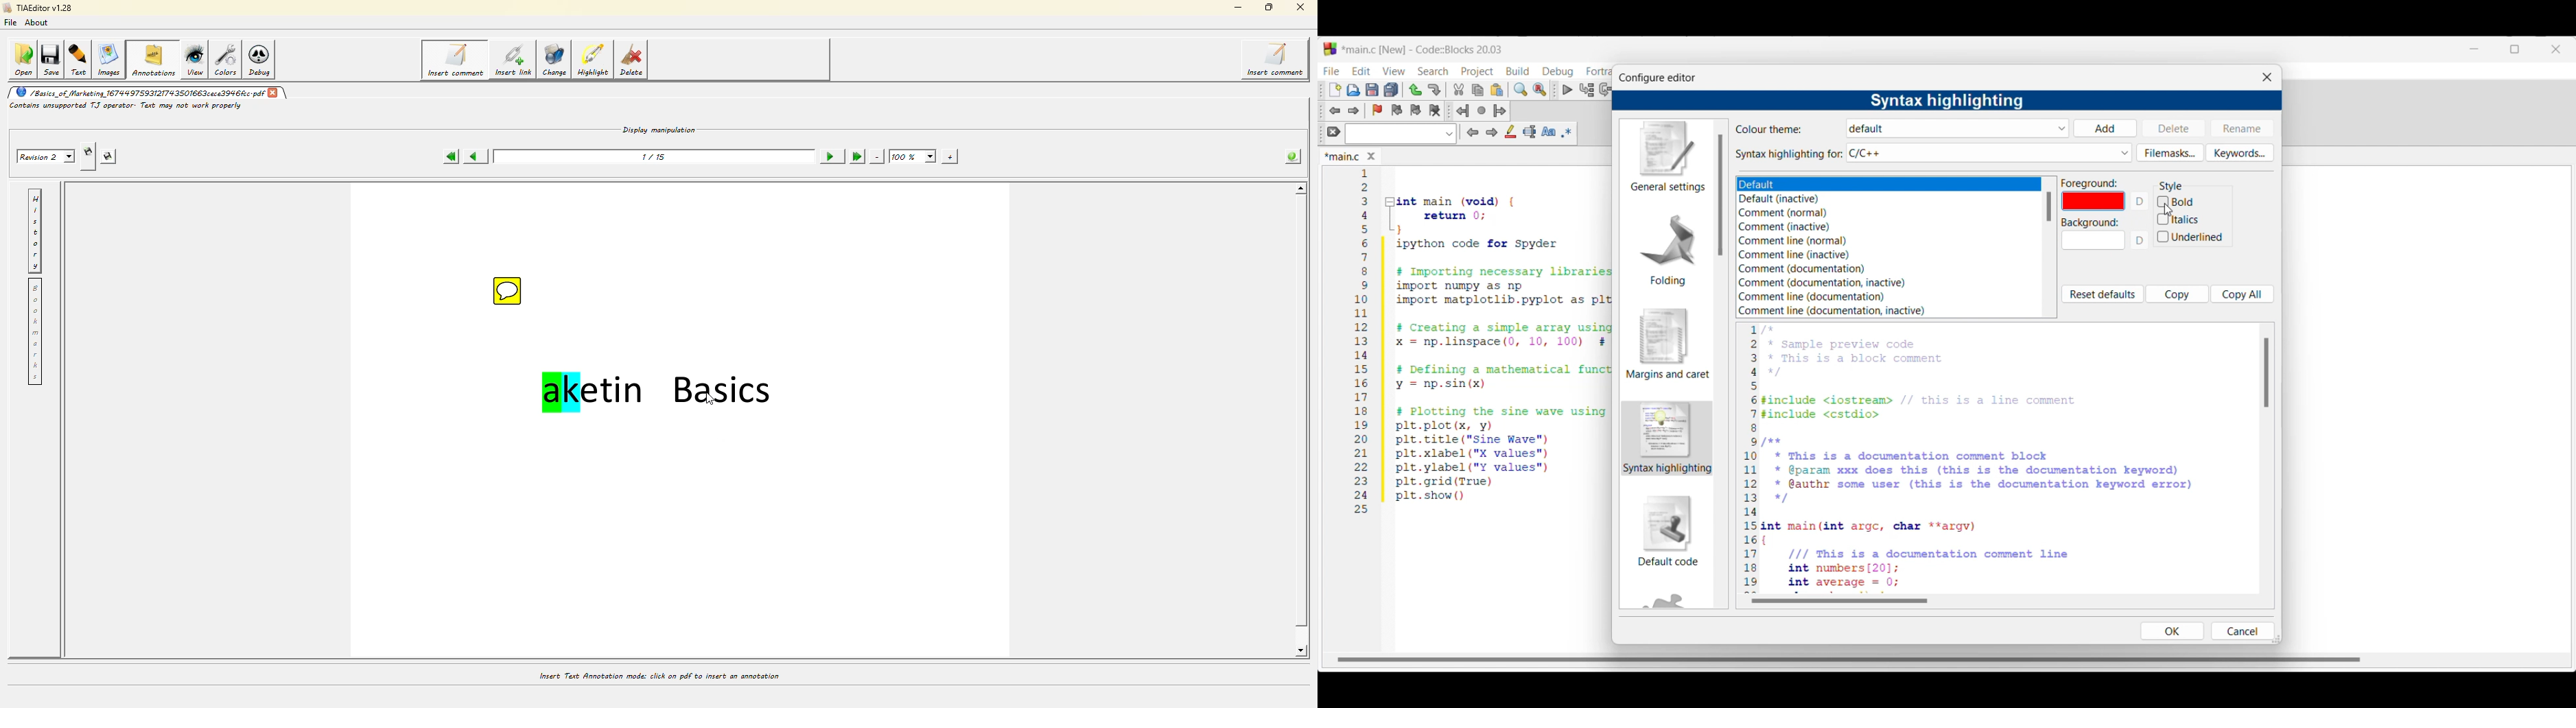 The image size is (2576, 728). Describe the element at coordinates (1521, 89) in the screenshot. I see `Find` at that location.